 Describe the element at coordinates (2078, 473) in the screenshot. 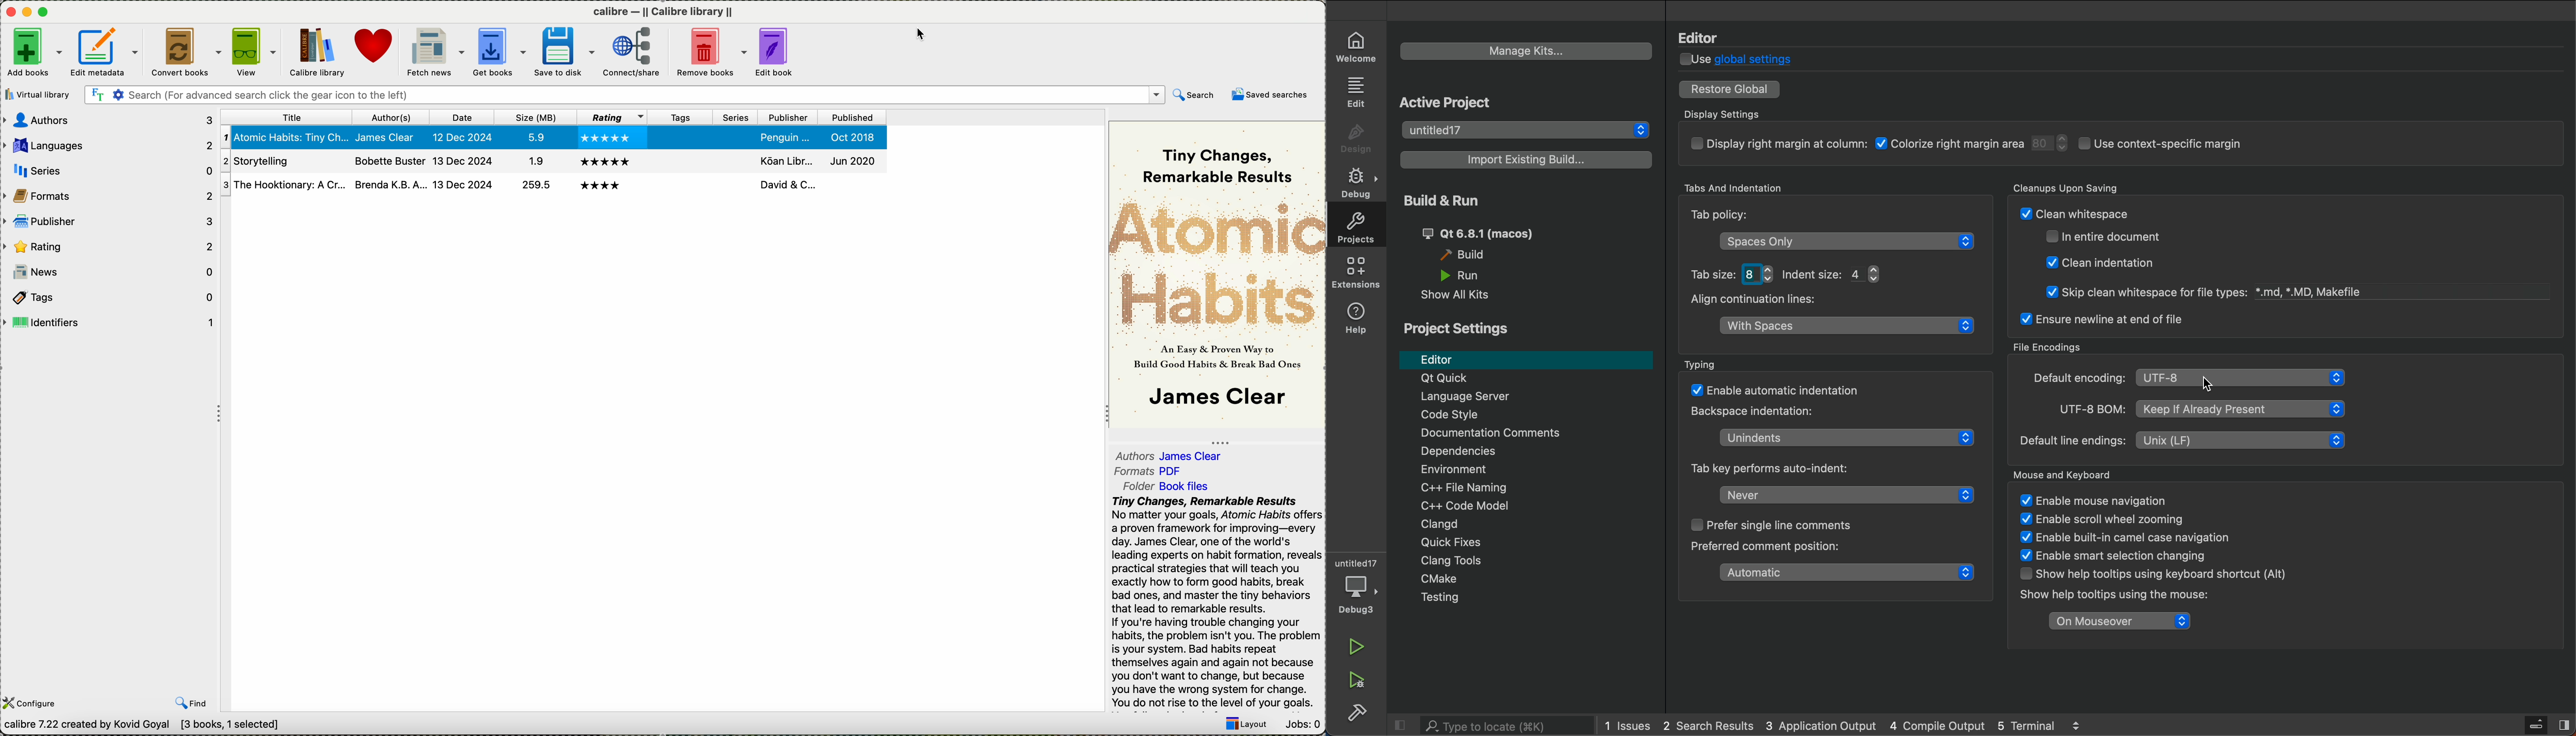

I see `Mouse ad Keyboard` at that location.